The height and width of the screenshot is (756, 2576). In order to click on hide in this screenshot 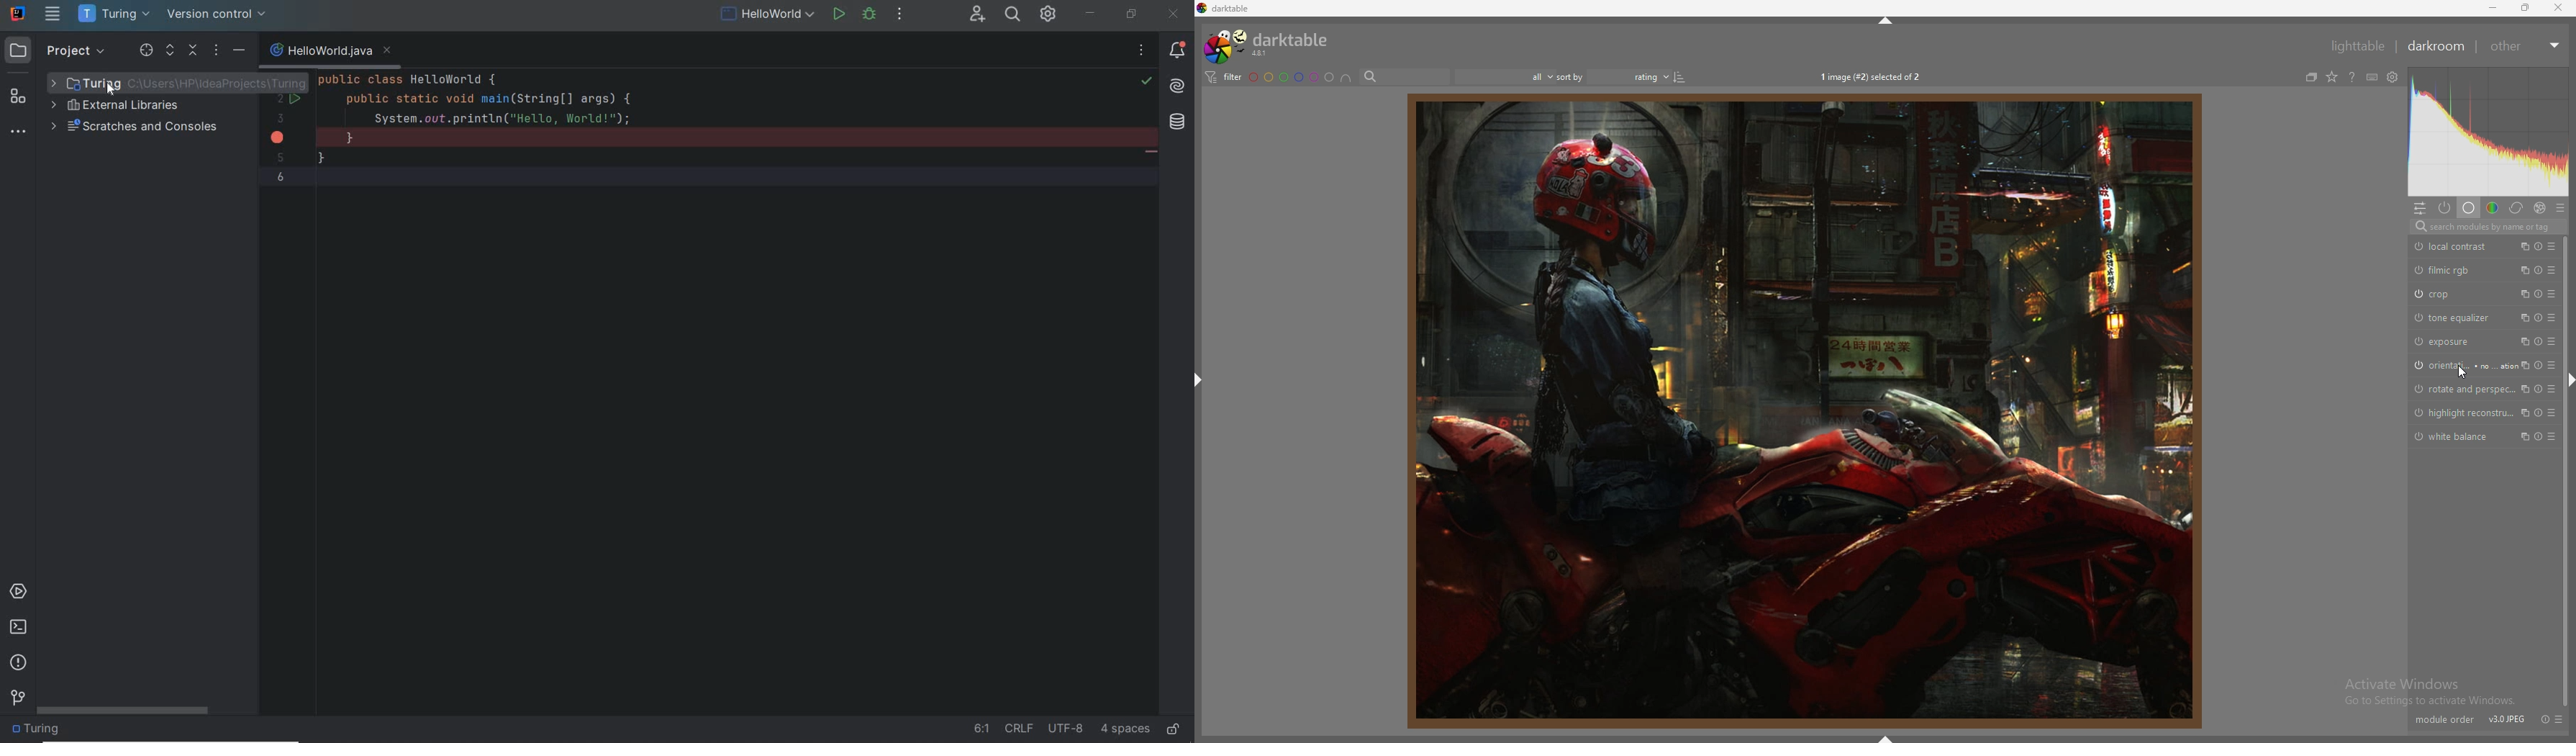, I will do `click(1887, 738)`.